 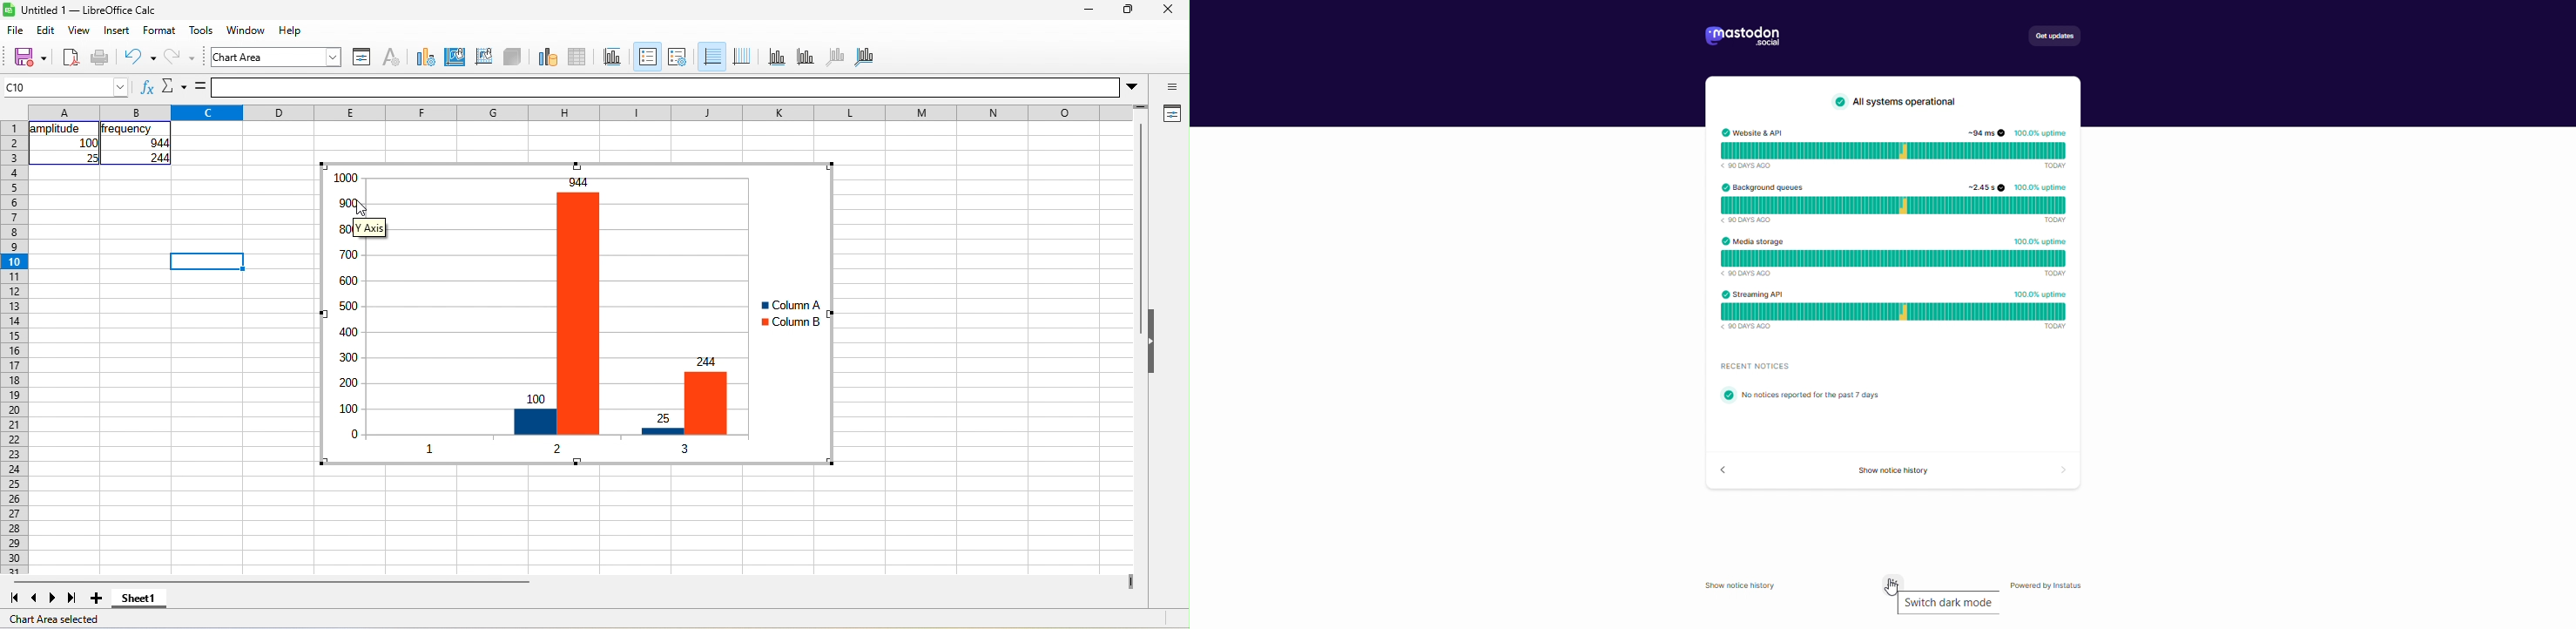 What do you see at coordinates (72, 599) in the screenshot?
I see `last sheet` at bounding box center [72, 599].